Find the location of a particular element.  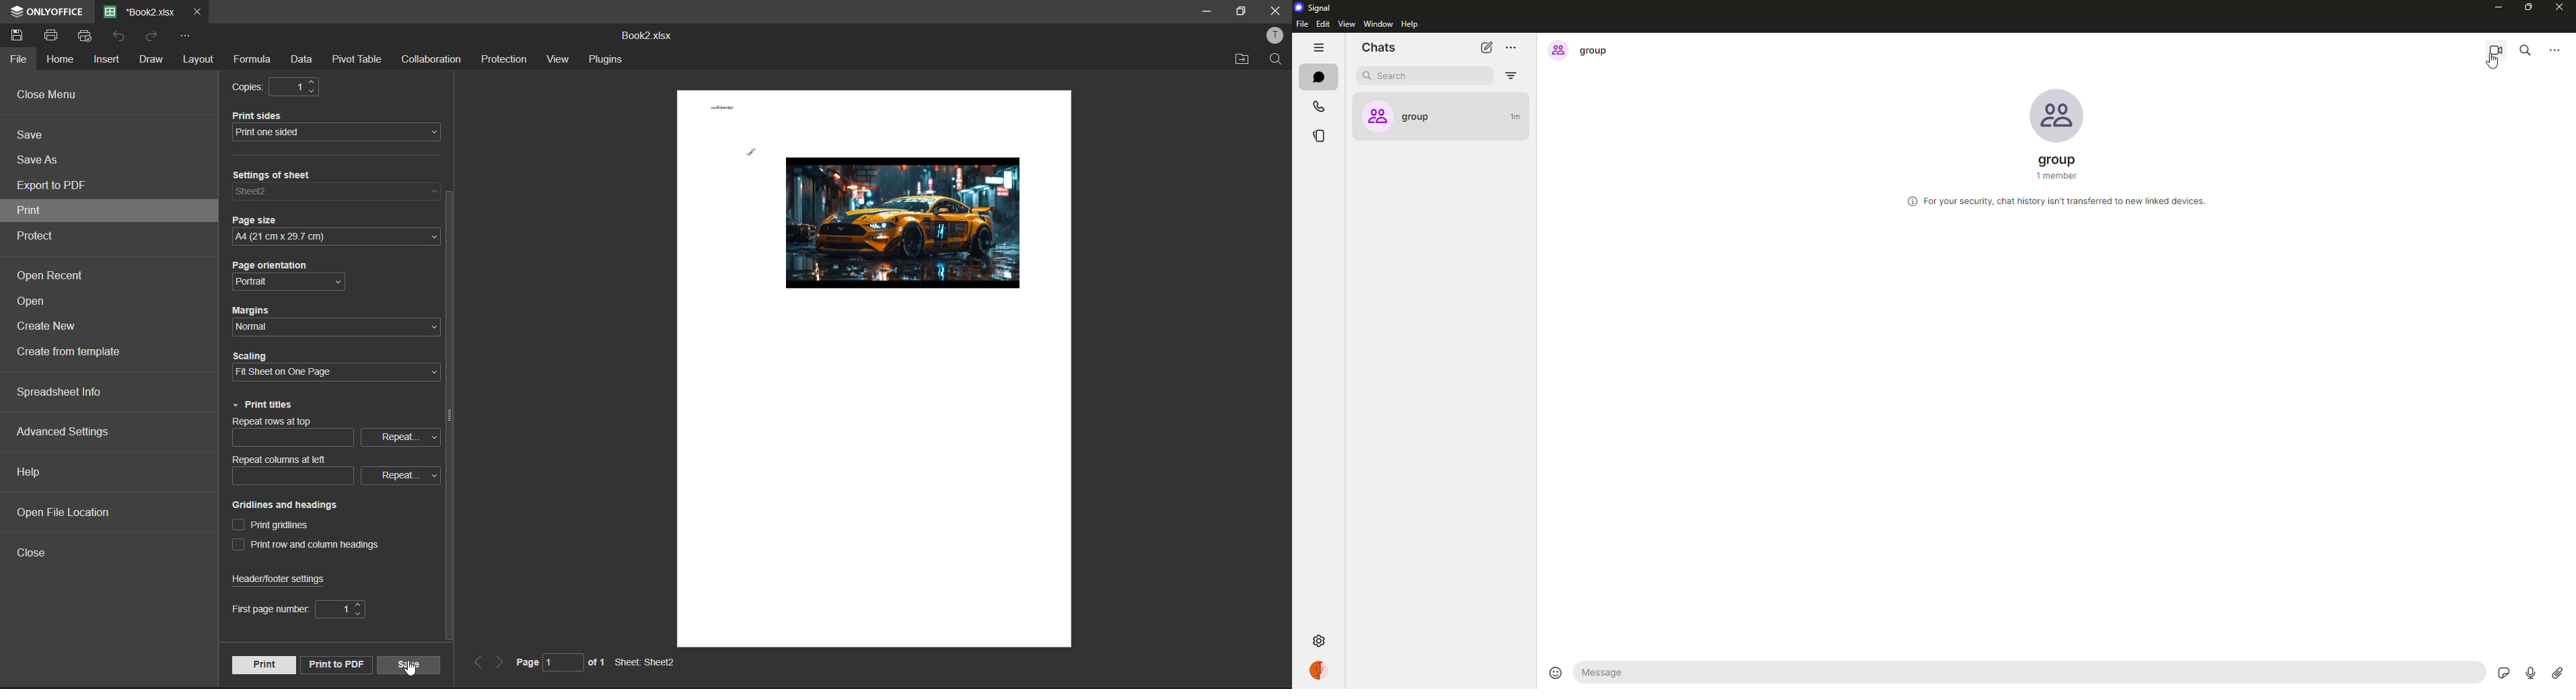

header/footer settings is located at coordinates (286, 579).